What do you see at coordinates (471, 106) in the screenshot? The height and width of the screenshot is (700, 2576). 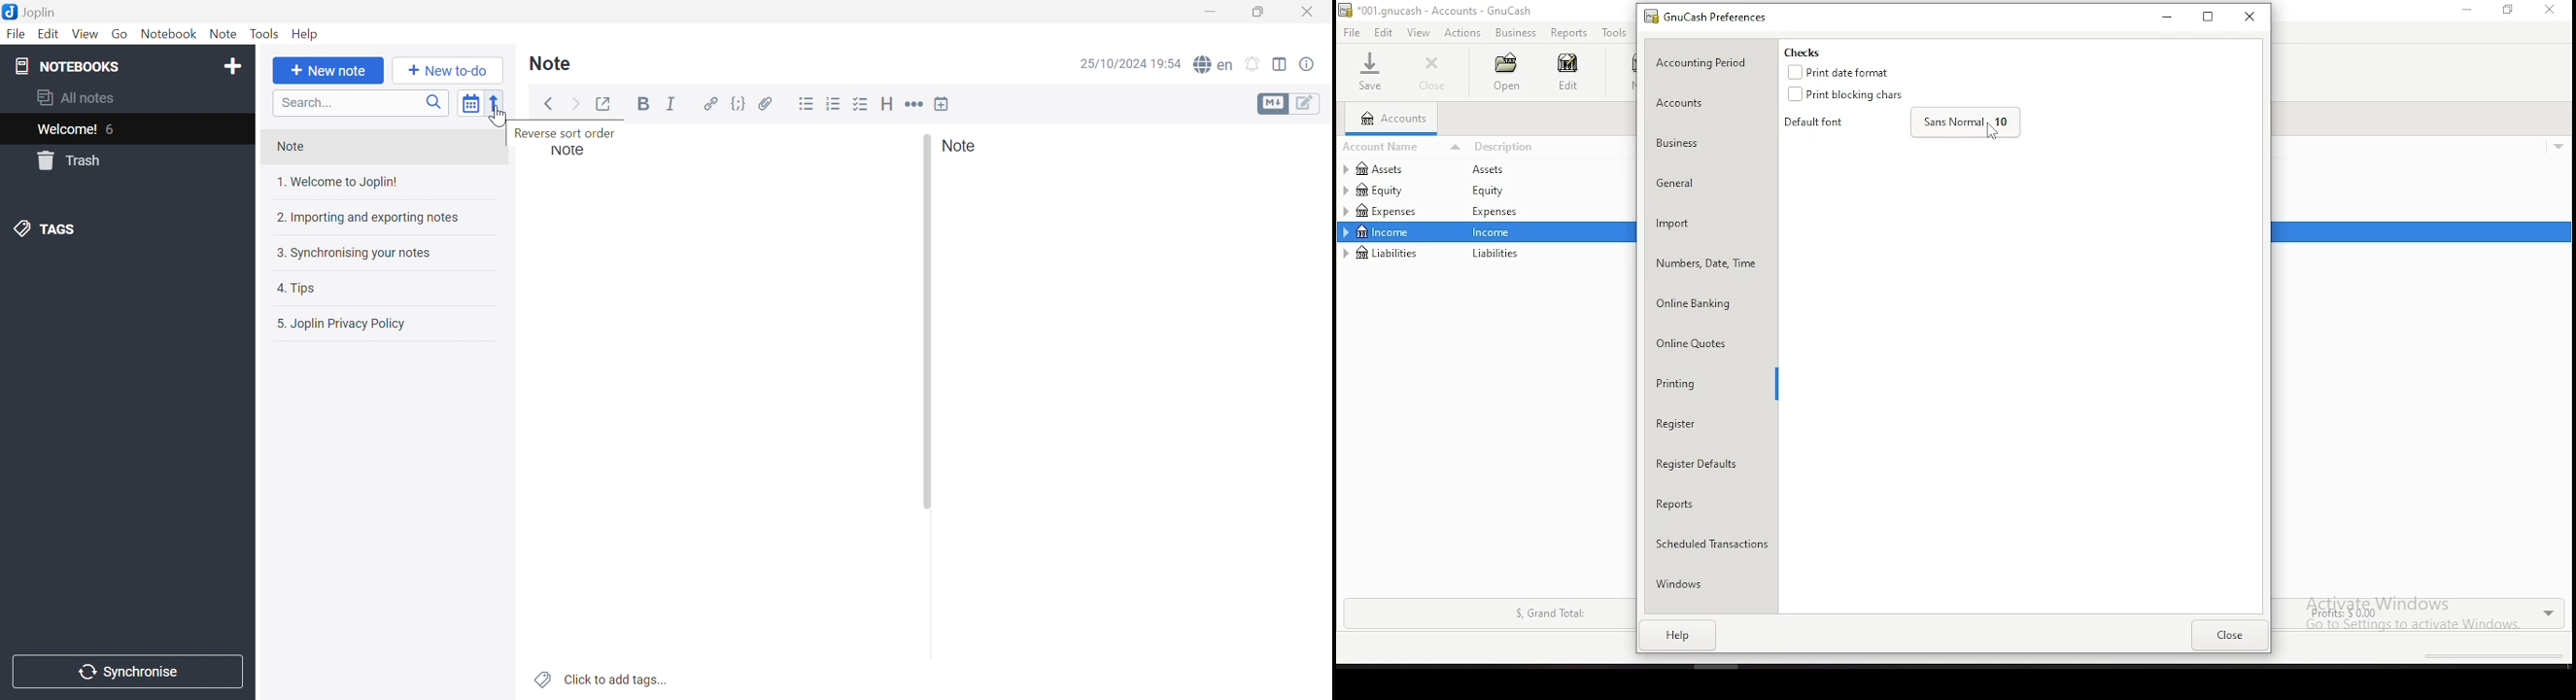 I see `Toggle sort order field: updated date -> created date` at bounding box center [471, 106].